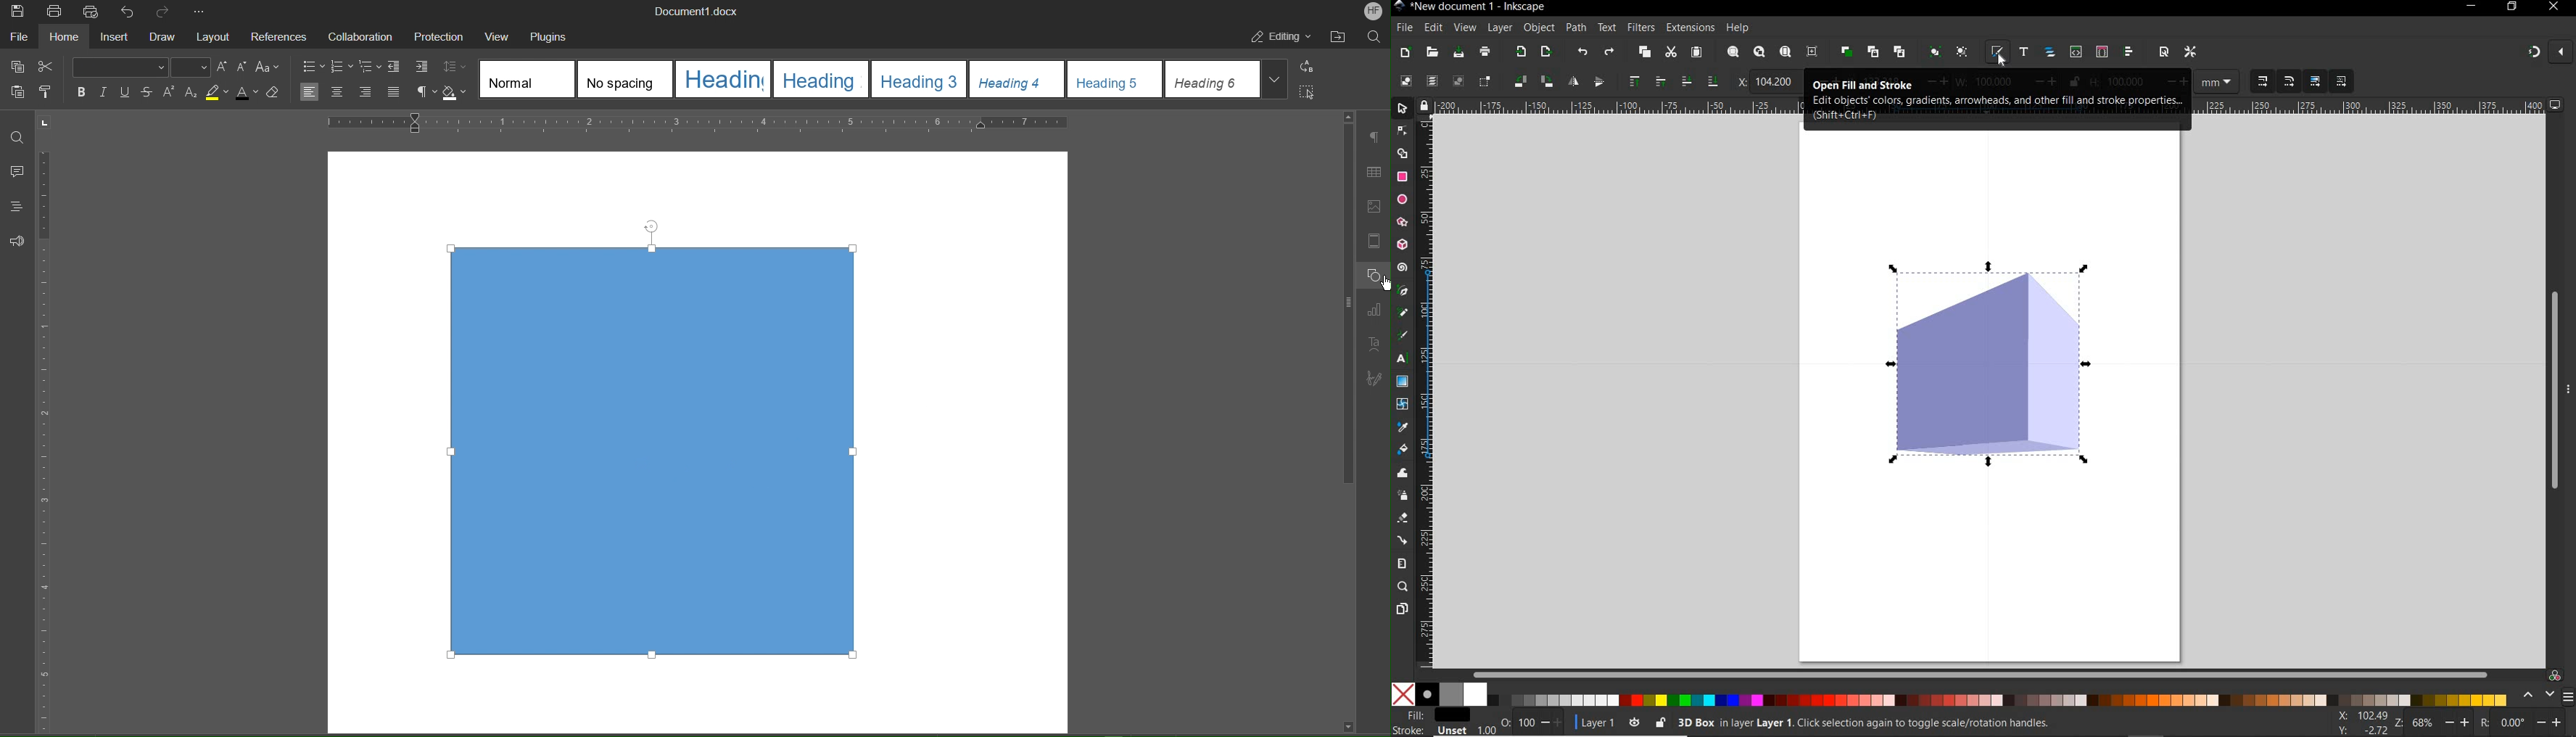 The height and width of the screenshot is (756, 2576). Describe the element at coordinates (426, 93) in the screenshot. I see `Non-Printing Characters` at that location.